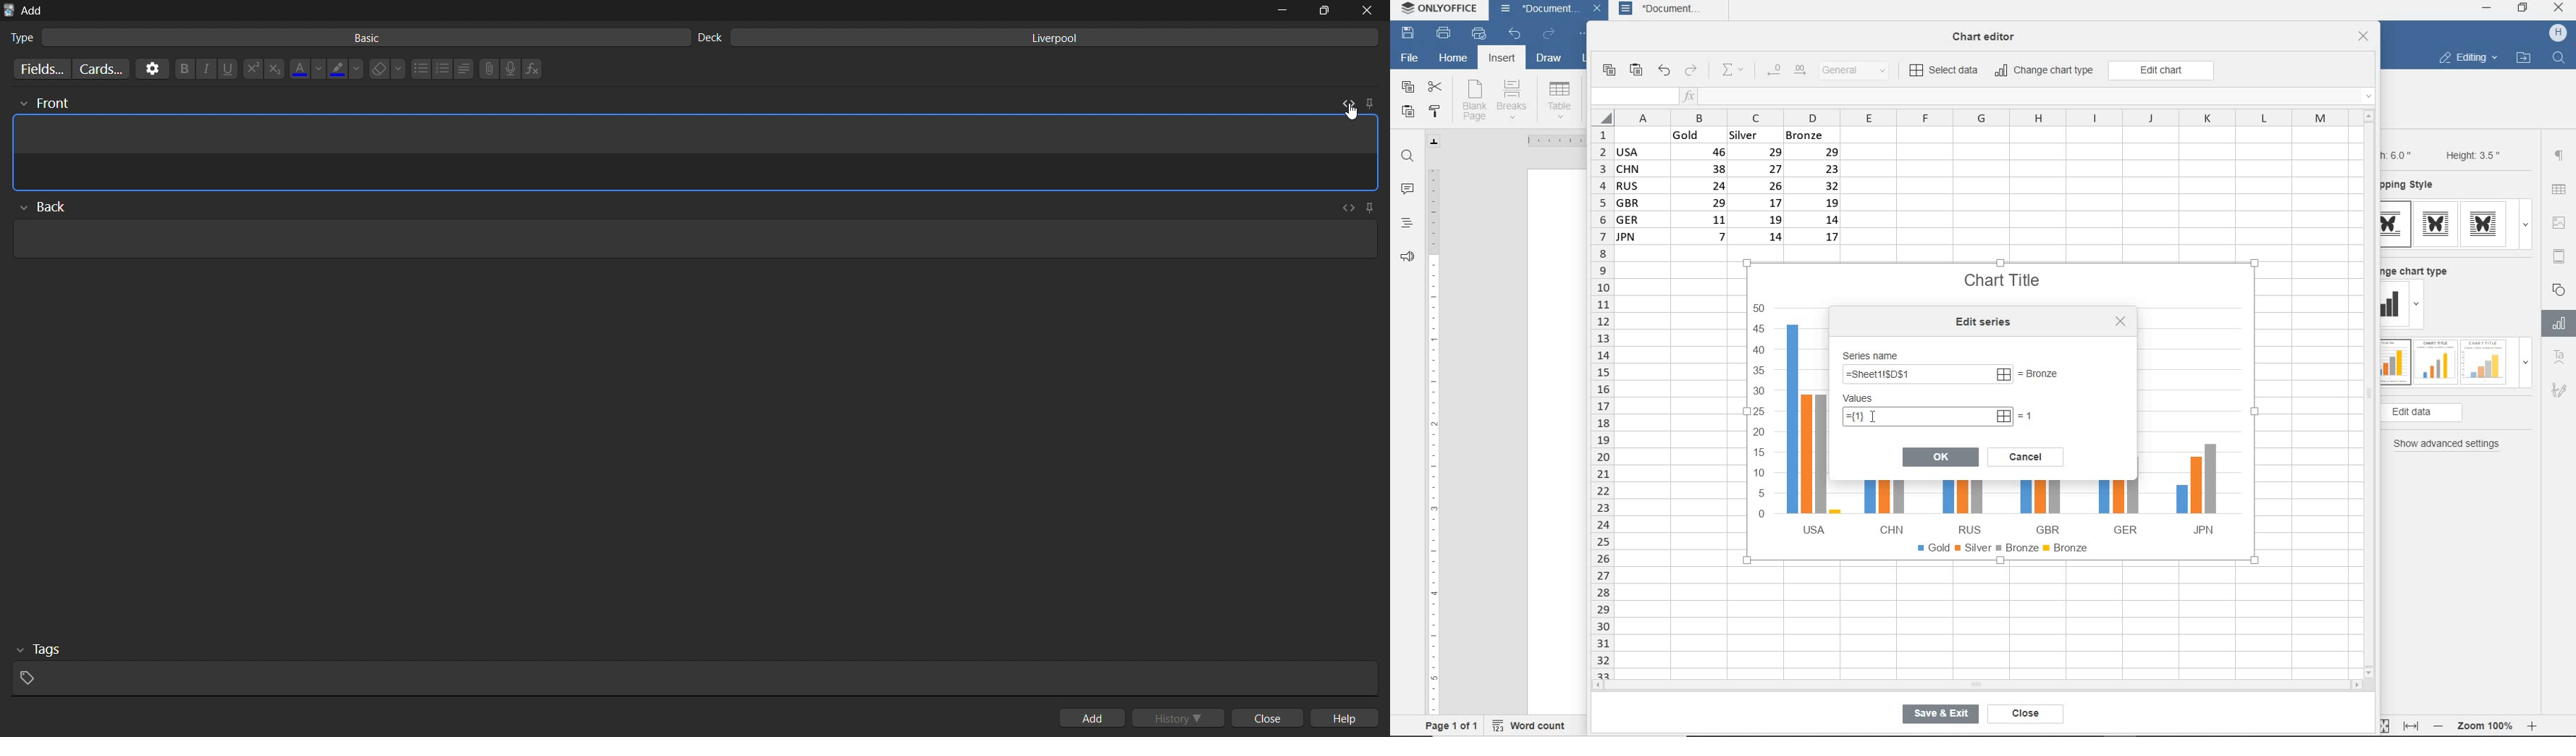  I want to click on breaks, so click(1514, 100).